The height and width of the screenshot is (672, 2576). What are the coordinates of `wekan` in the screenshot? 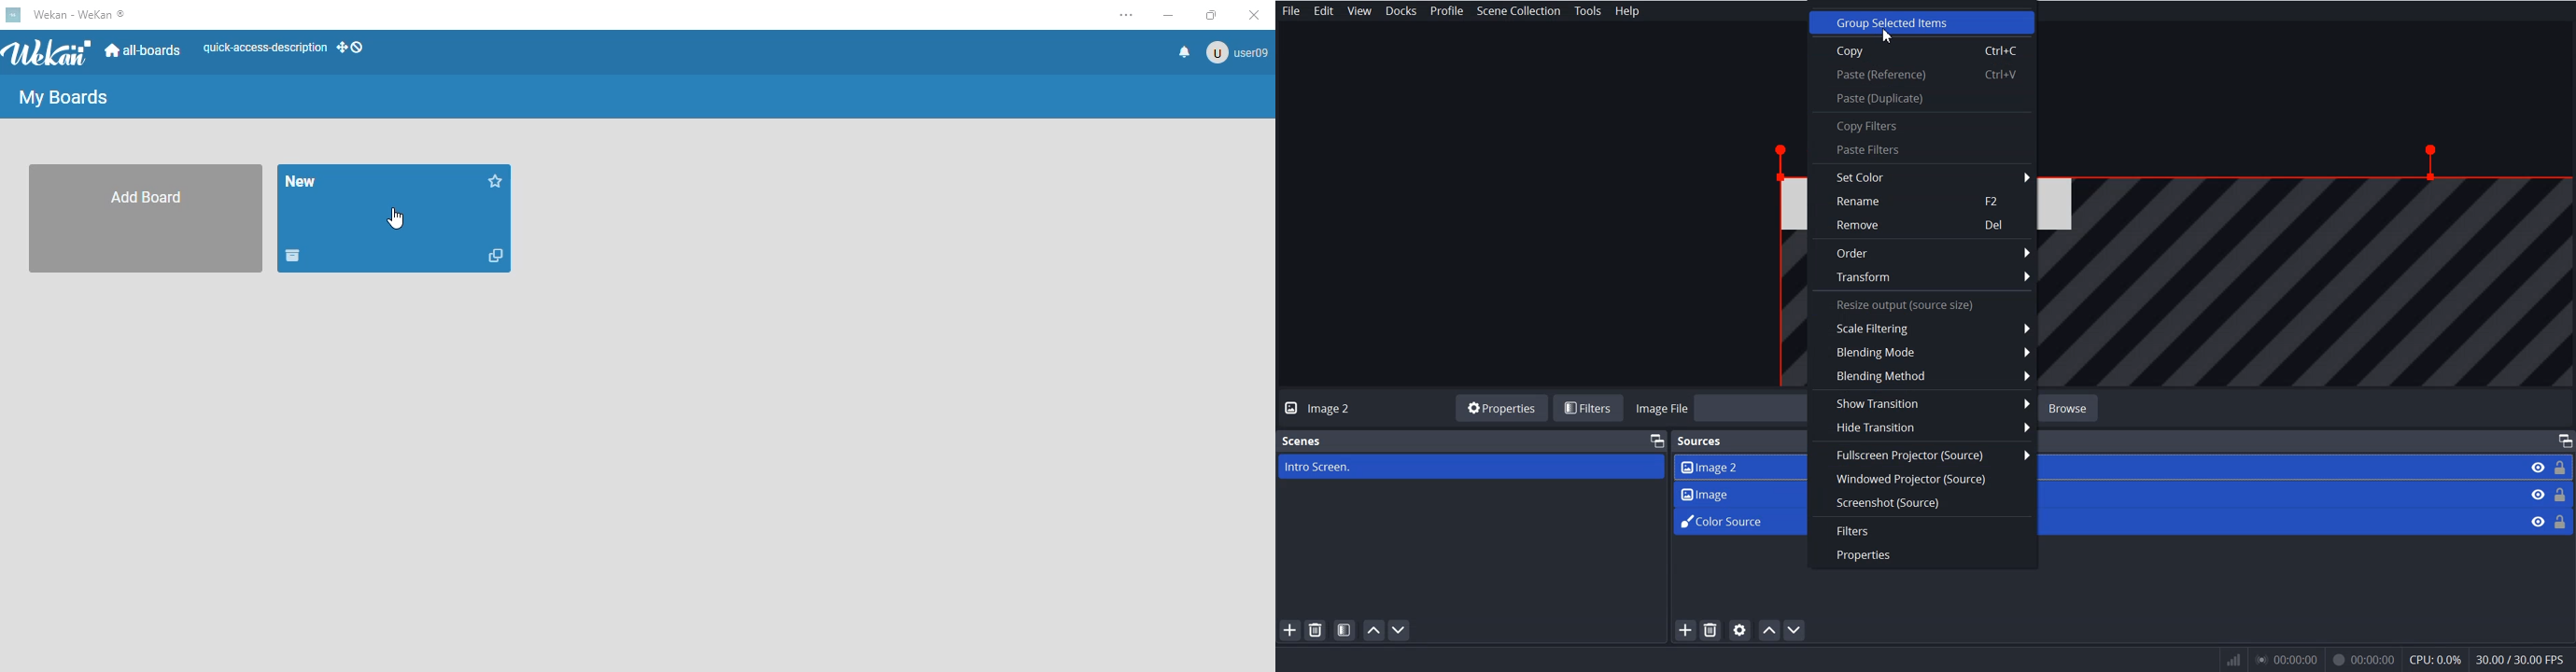 It's located at (49, 50).